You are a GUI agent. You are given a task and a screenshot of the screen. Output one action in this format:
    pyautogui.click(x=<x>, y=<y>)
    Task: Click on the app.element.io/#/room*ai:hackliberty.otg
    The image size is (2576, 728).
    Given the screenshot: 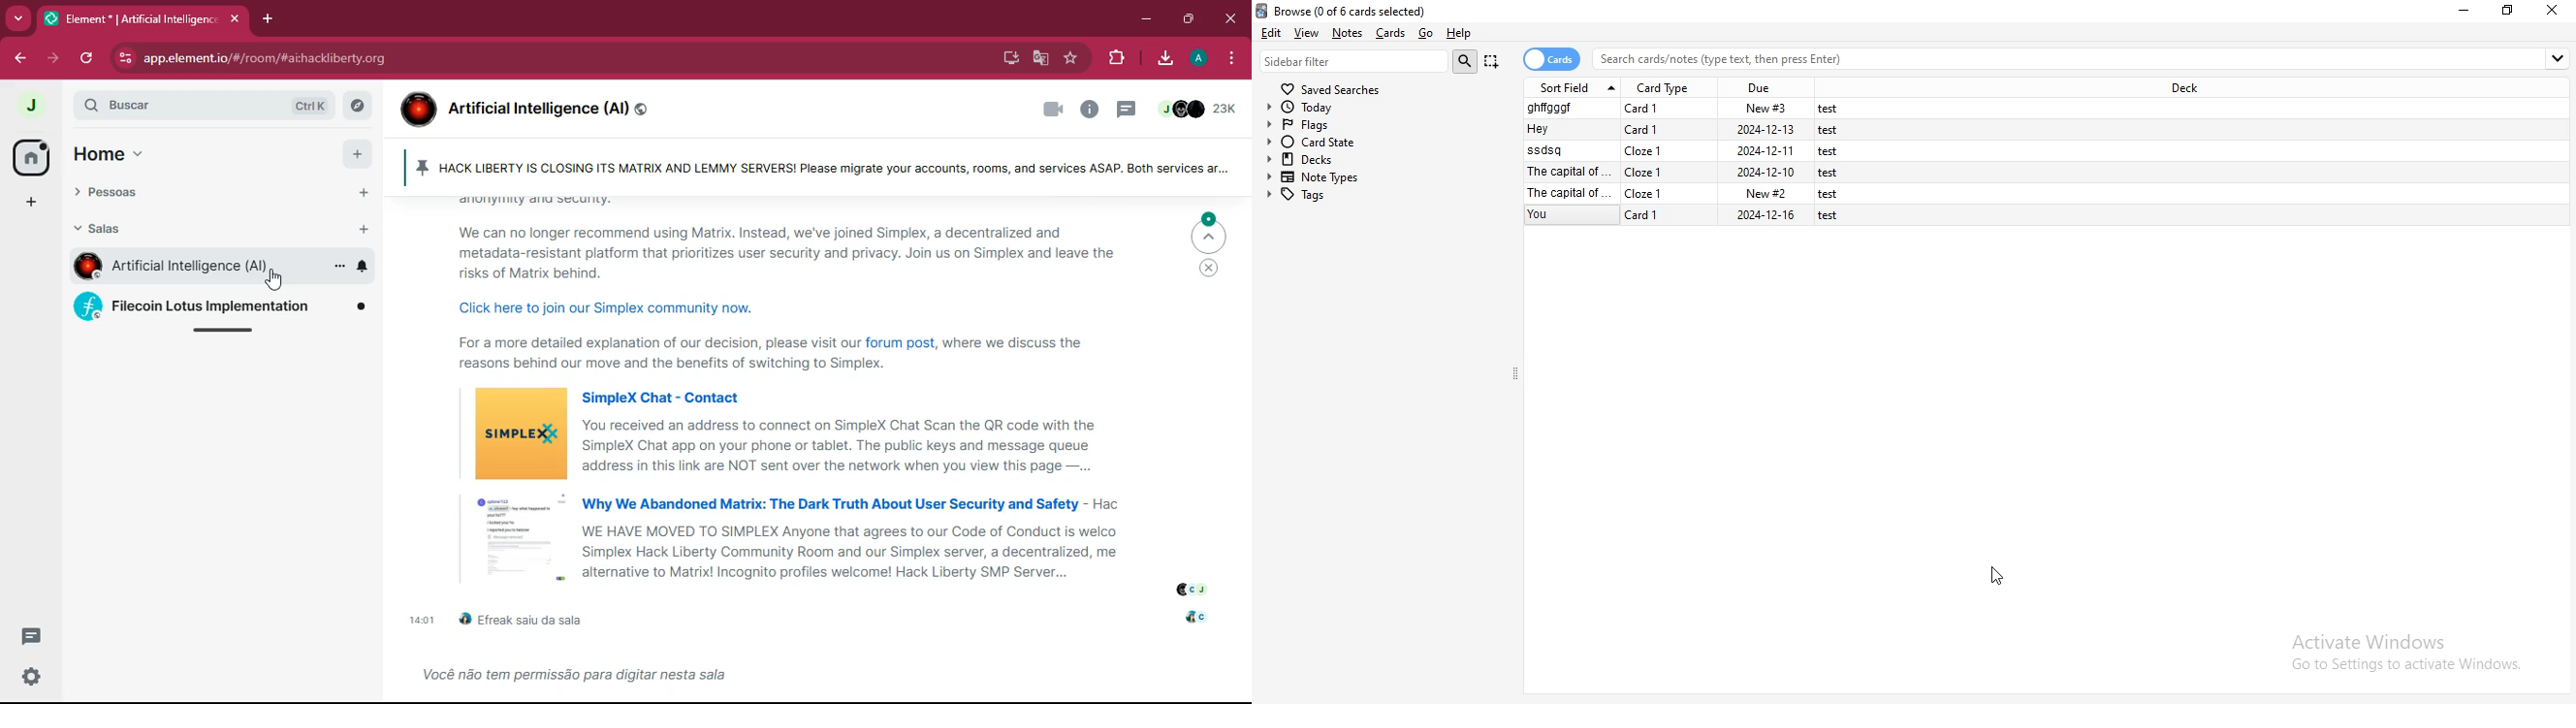 What is the action you would take?
    pyautogui.click(x=299, y=59)
    